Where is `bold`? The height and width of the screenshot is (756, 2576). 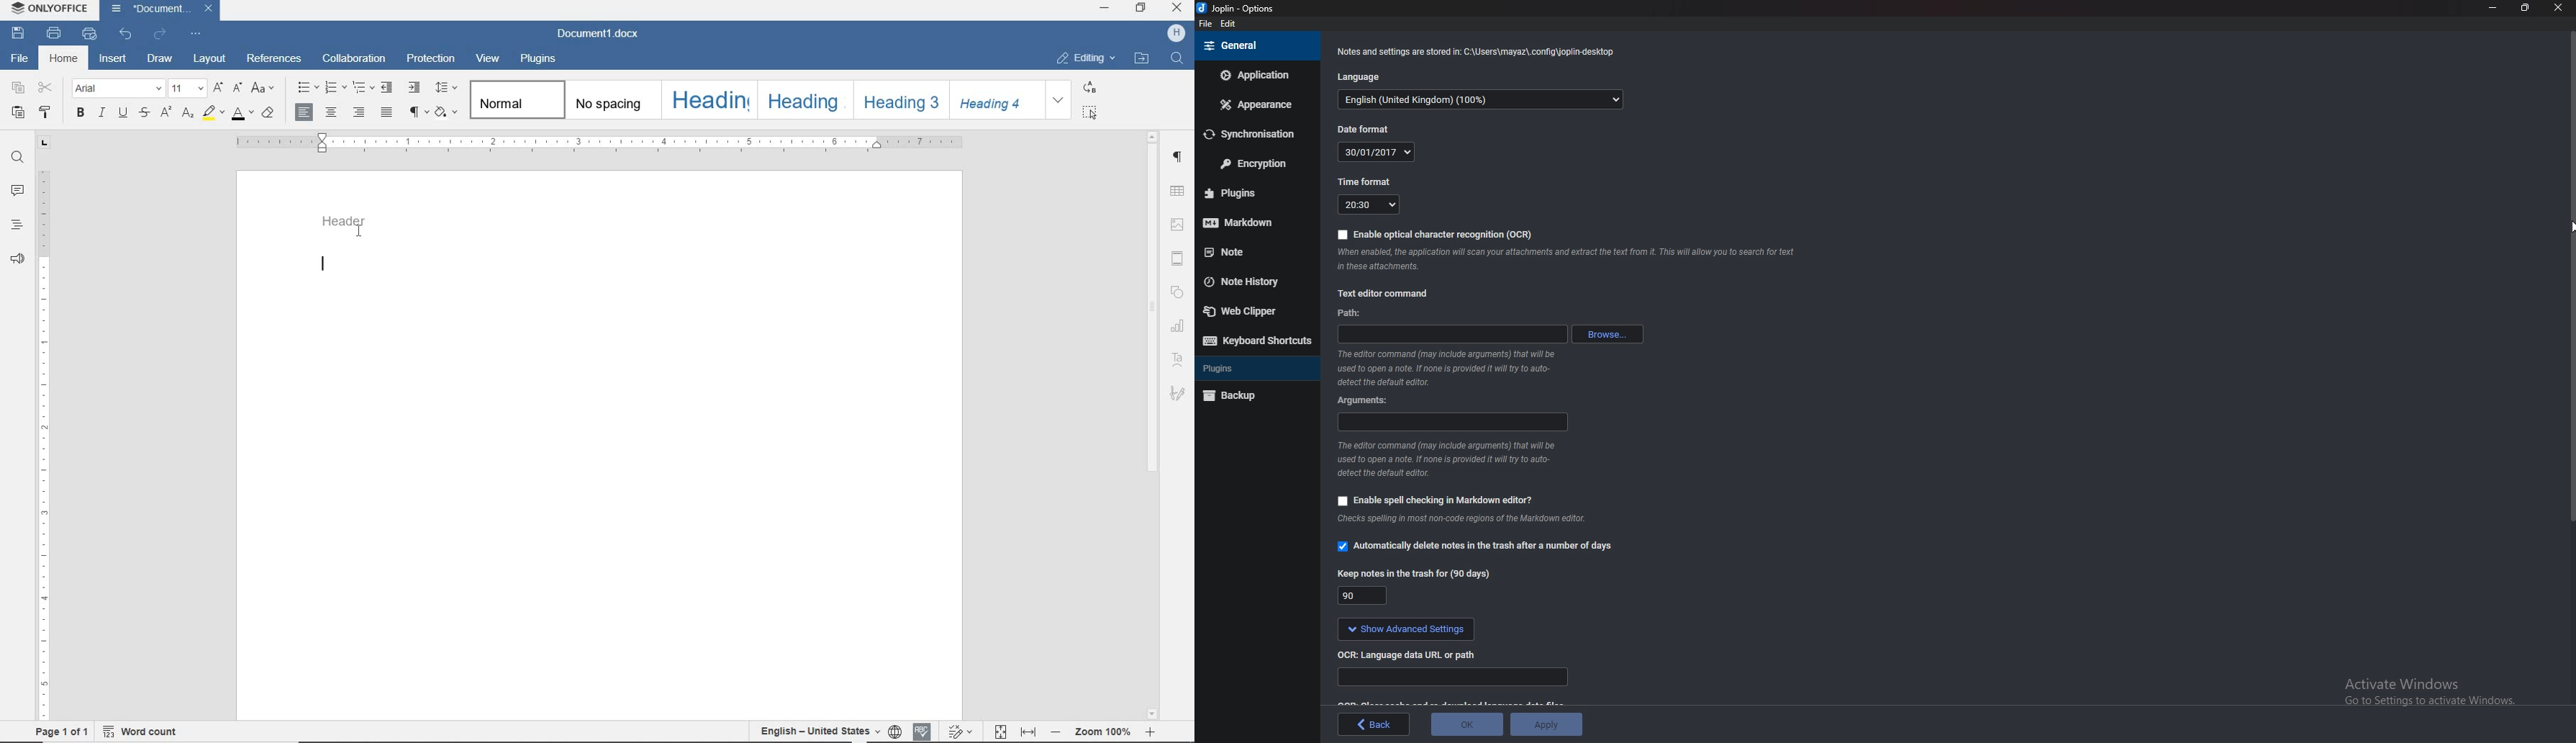
bold is located at coordinates (80, 113).